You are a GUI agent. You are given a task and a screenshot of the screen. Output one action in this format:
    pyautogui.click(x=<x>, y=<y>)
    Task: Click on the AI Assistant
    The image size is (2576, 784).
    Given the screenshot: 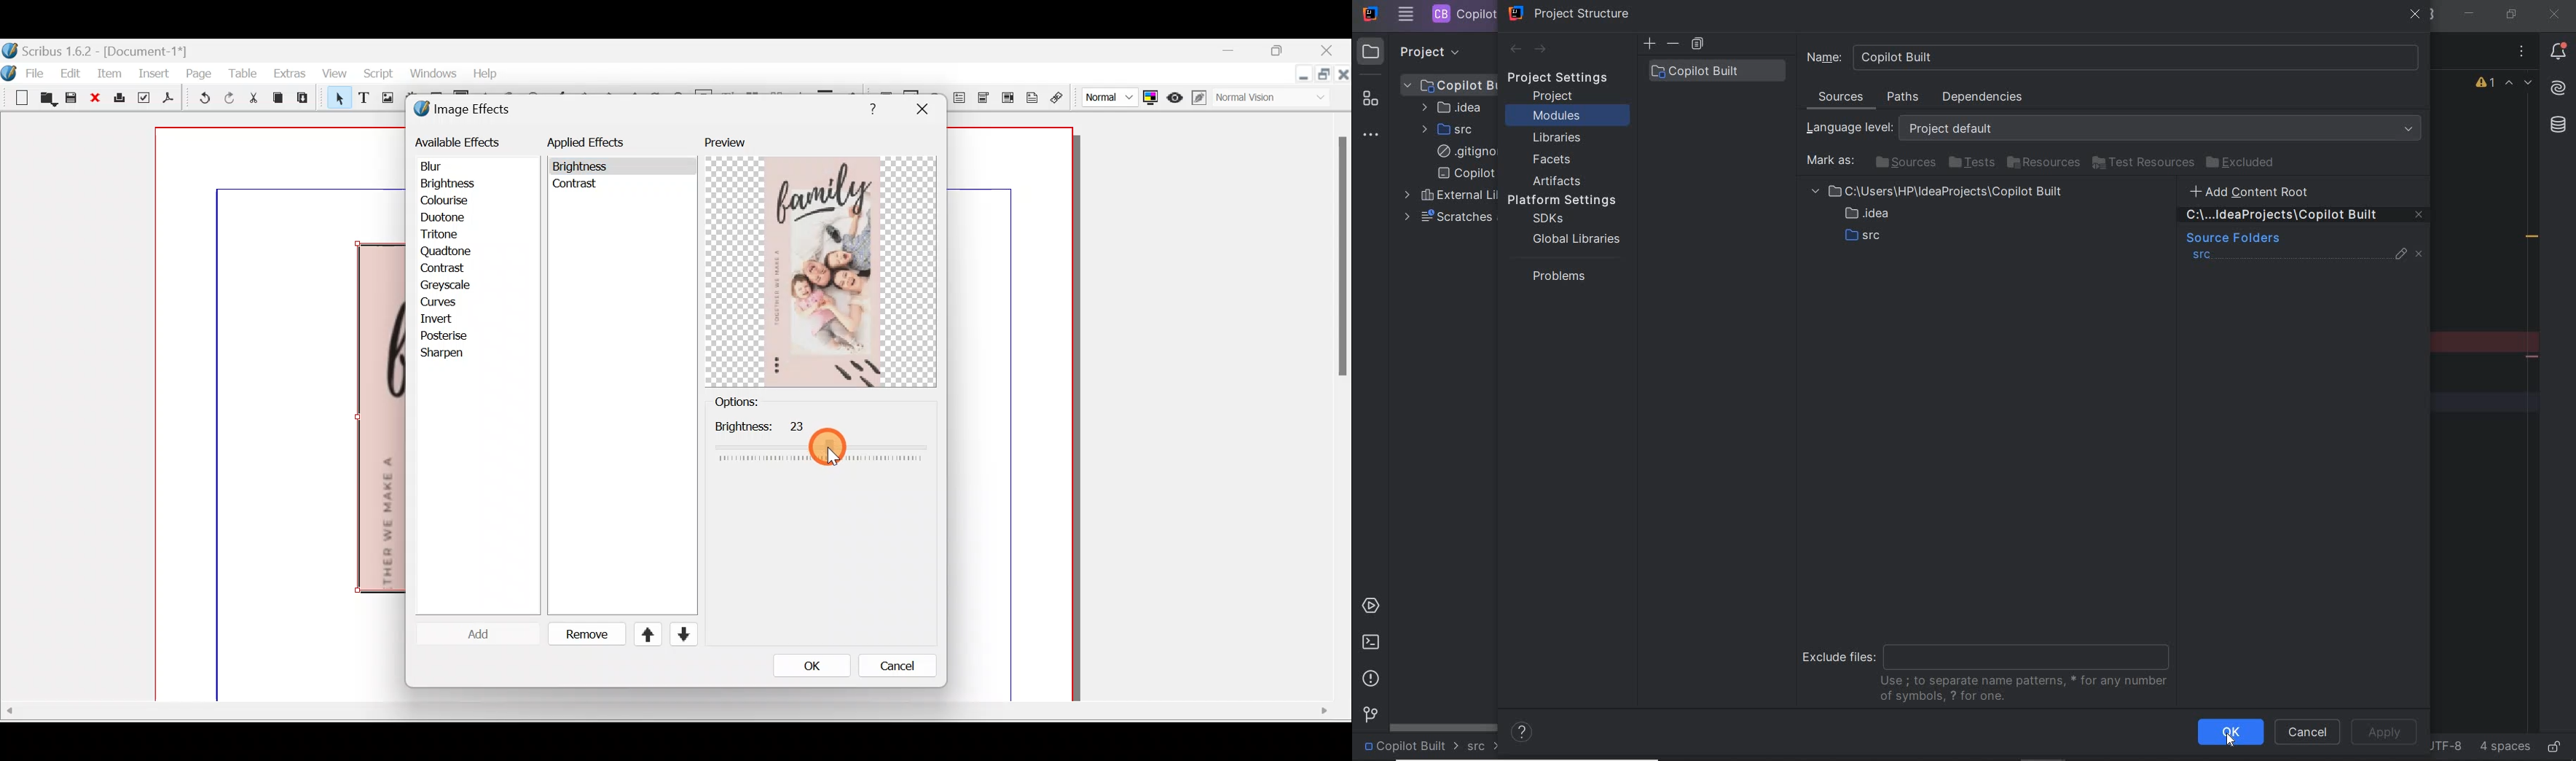 What is the action you would take?
    pyautogui.click(x=2557, y=88)
    